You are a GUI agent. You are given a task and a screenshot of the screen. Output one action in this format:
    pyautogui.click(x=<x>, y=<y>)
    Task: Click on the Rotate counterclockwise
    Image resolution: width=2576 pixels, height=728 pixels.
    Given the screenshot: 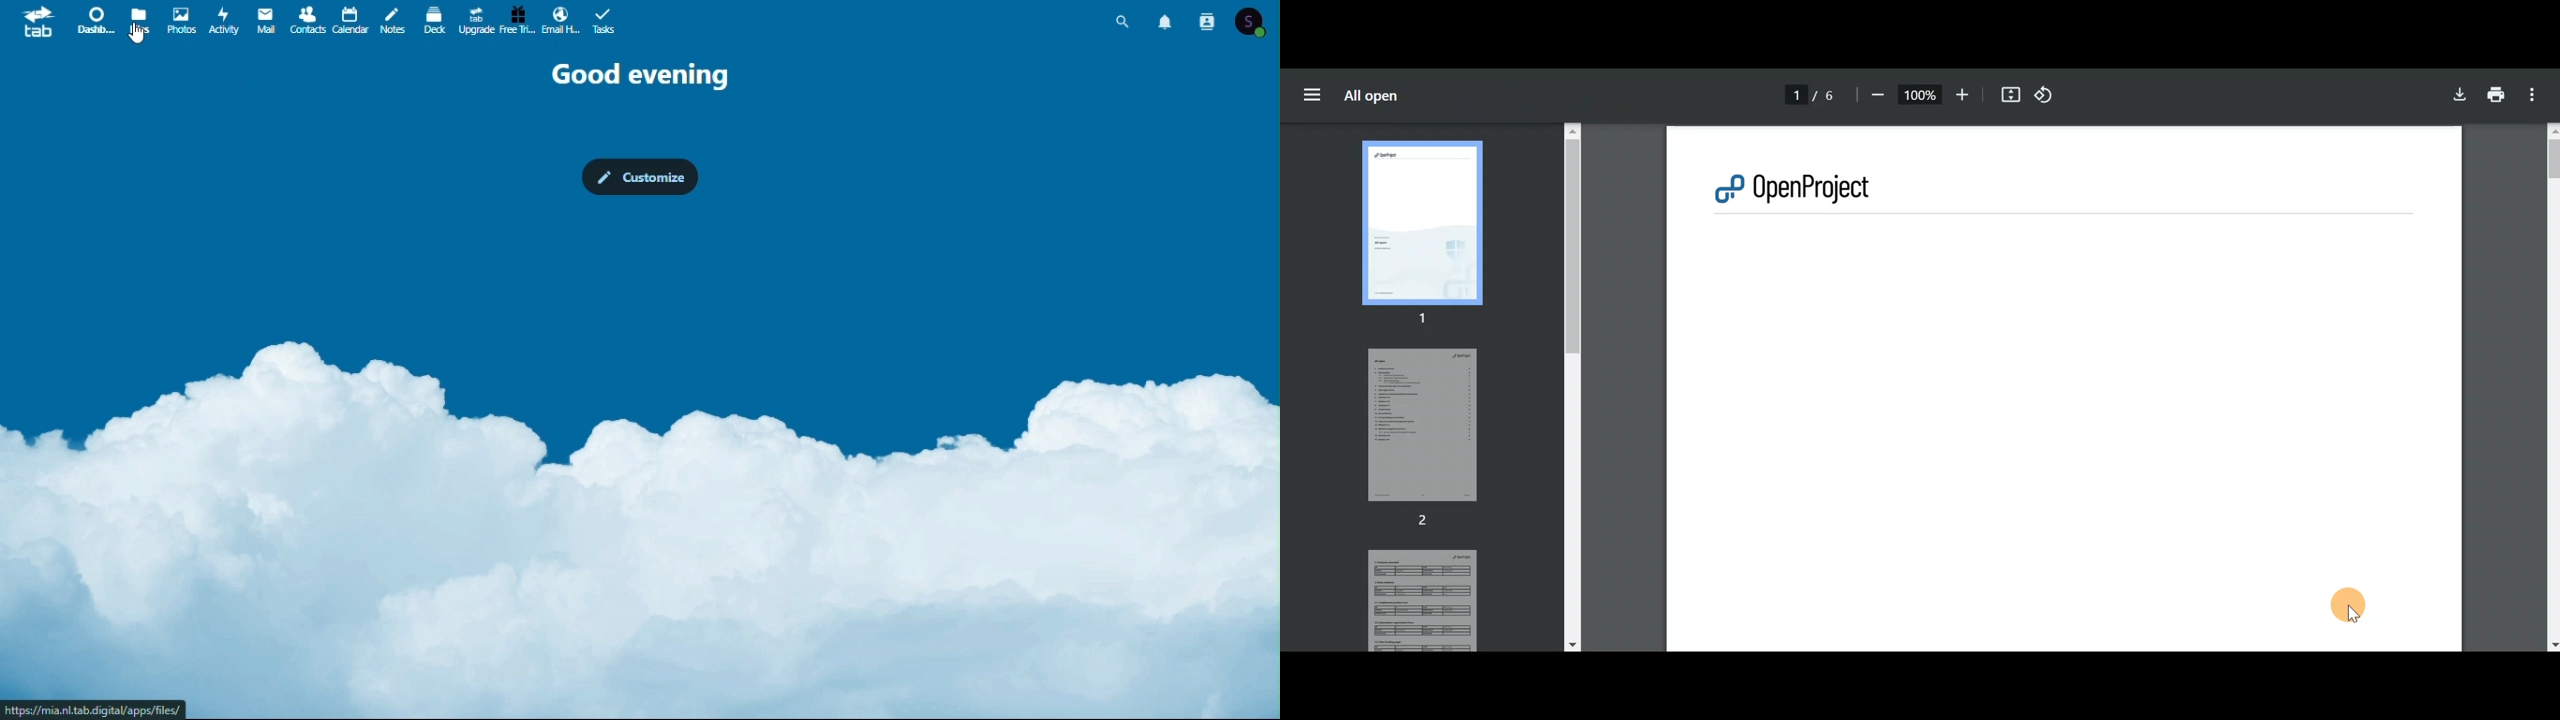 What is the action you would take?
    pyautogui.click(x=2053, y=94)
    